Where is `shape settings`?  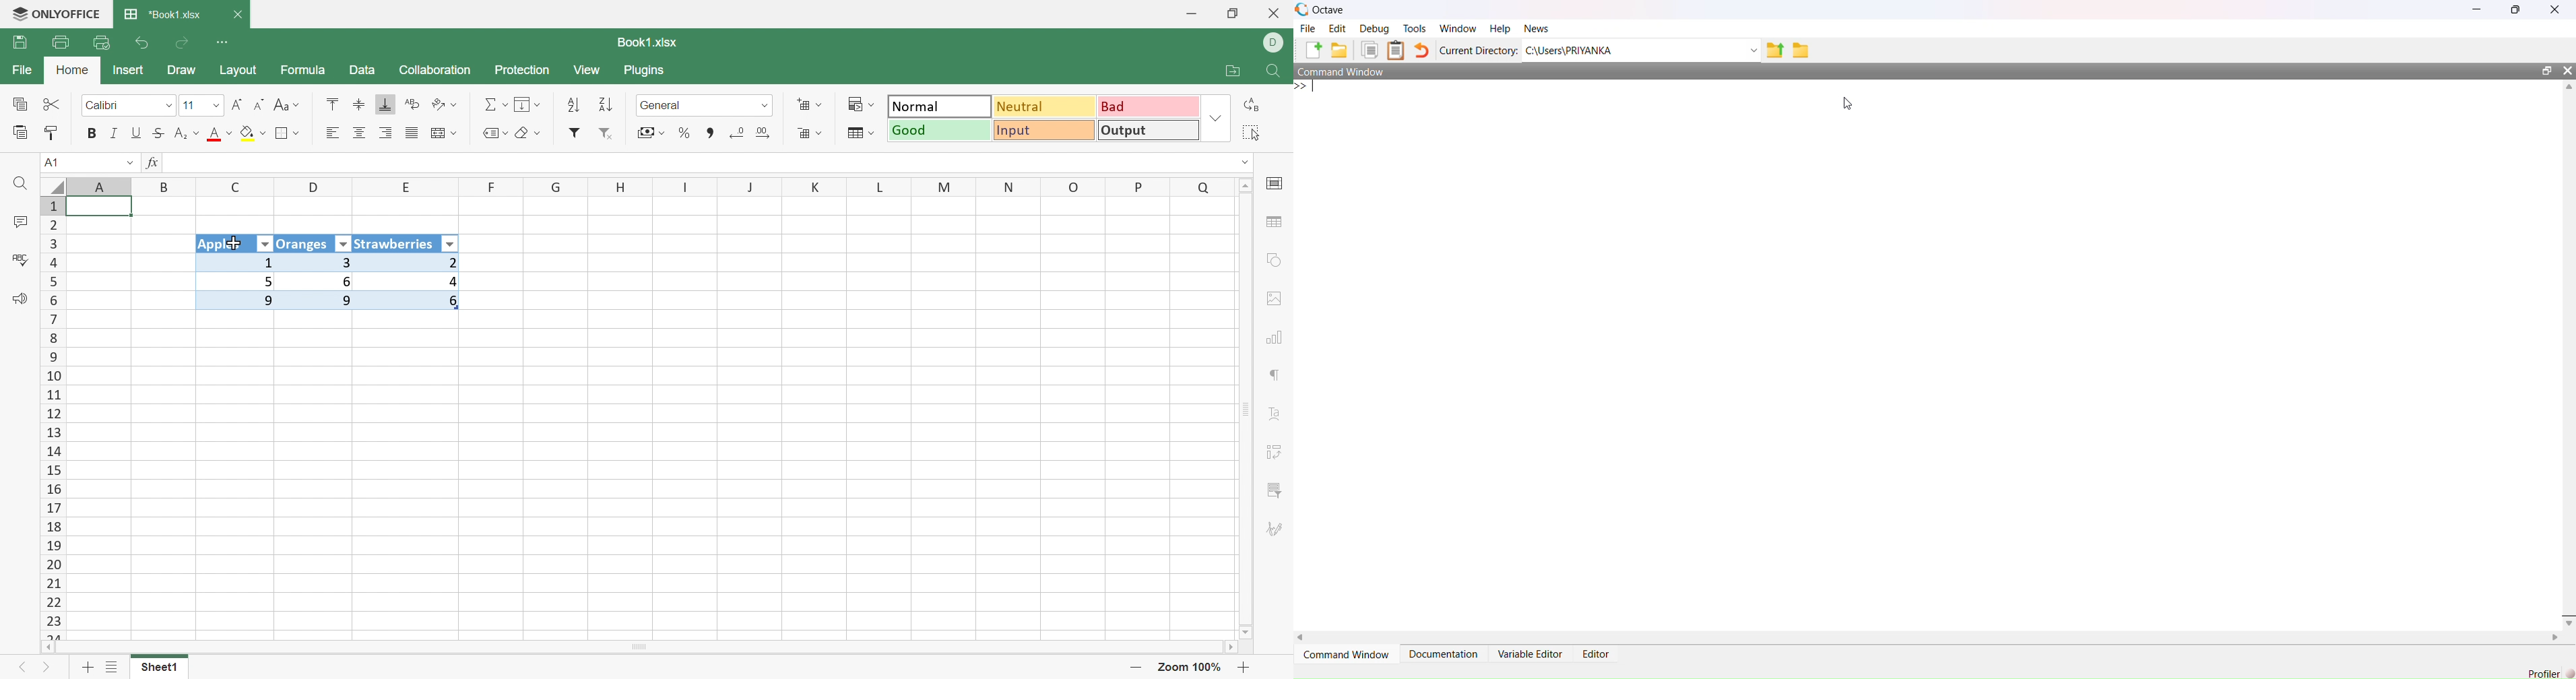
shape settings is located at coordinates (1273, 260).